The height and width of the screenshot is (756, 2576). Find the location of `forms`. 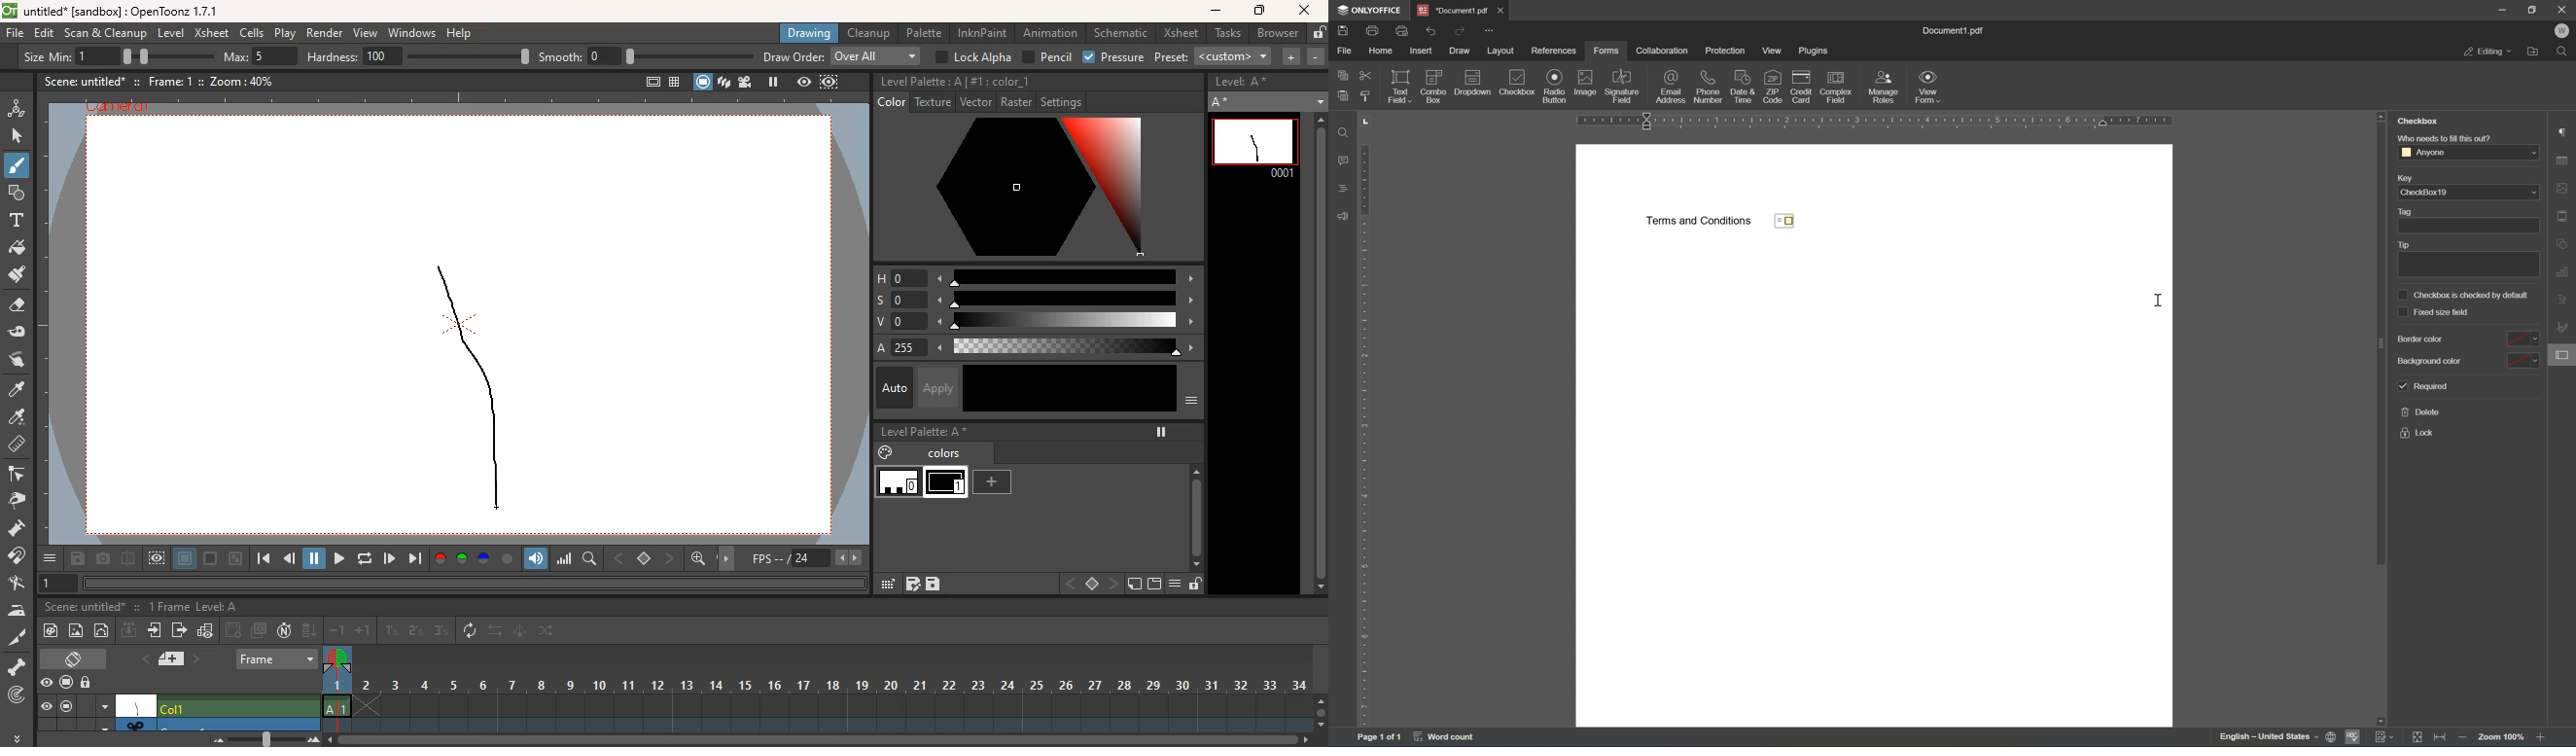

forms is located at coordinates (16, 194).